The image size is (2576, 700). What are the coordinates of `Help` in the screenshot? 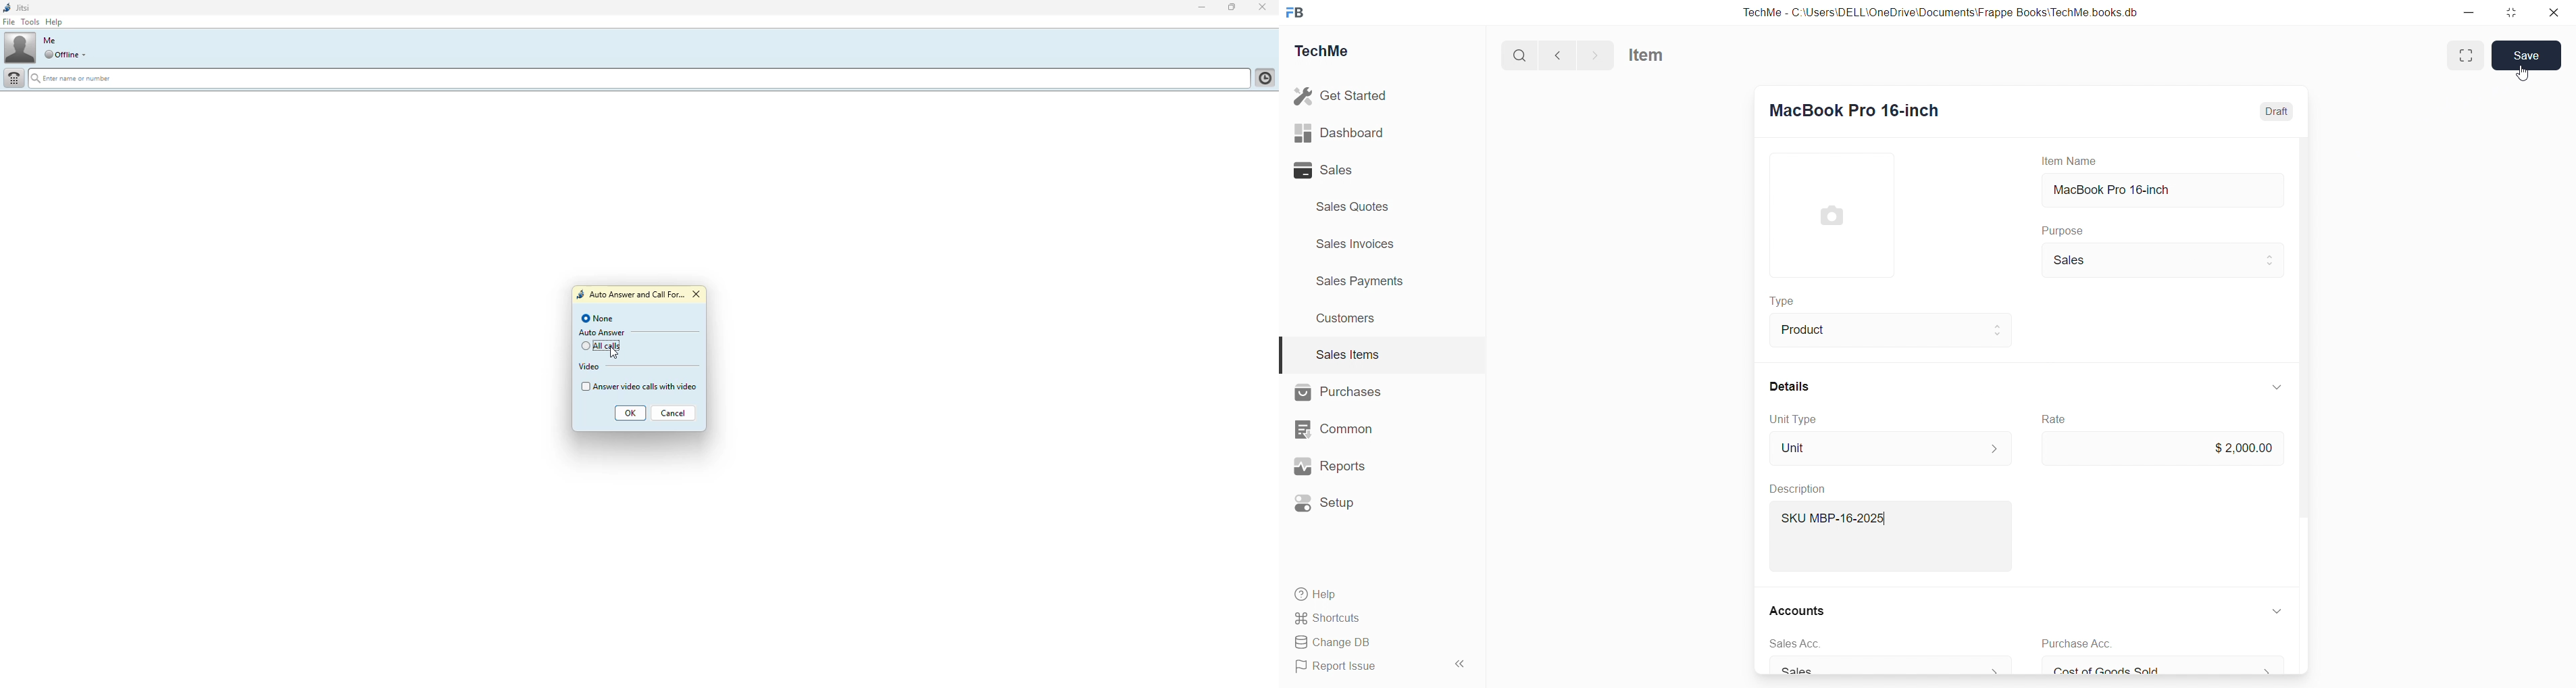 It's located at (1317, 595).